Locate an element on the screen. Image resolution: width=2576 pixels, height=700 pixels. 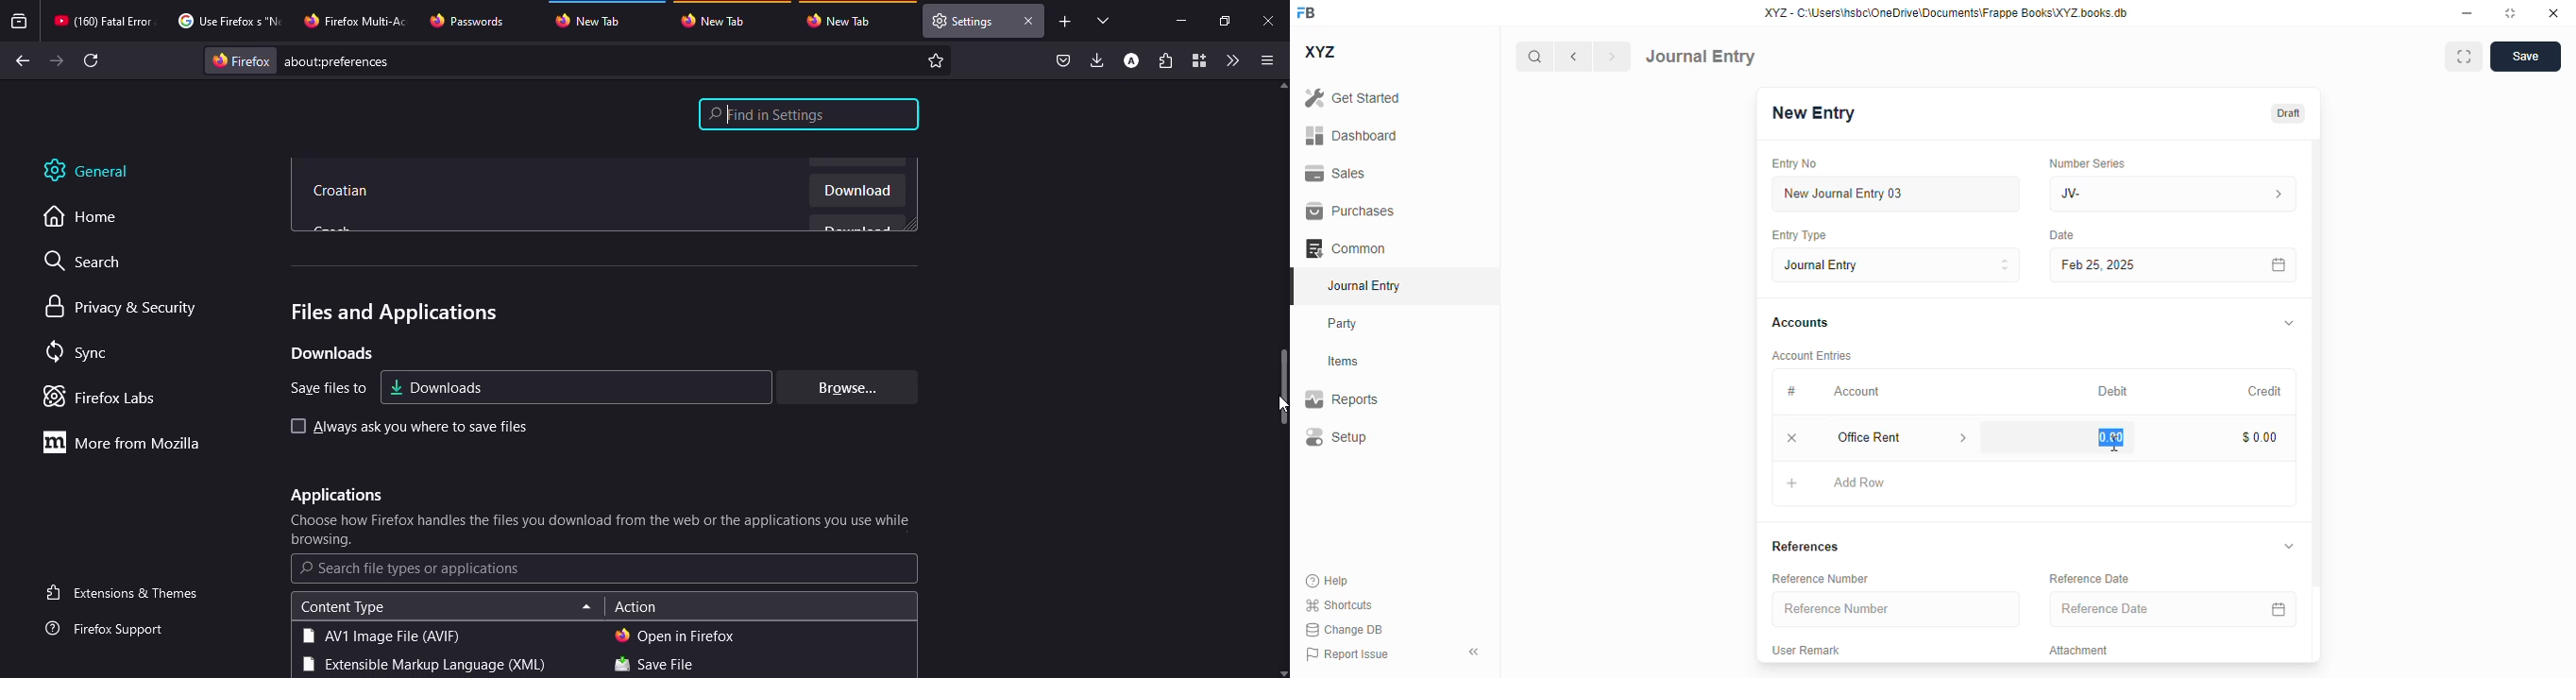
FB logo is located at coordinates (1306, 11).